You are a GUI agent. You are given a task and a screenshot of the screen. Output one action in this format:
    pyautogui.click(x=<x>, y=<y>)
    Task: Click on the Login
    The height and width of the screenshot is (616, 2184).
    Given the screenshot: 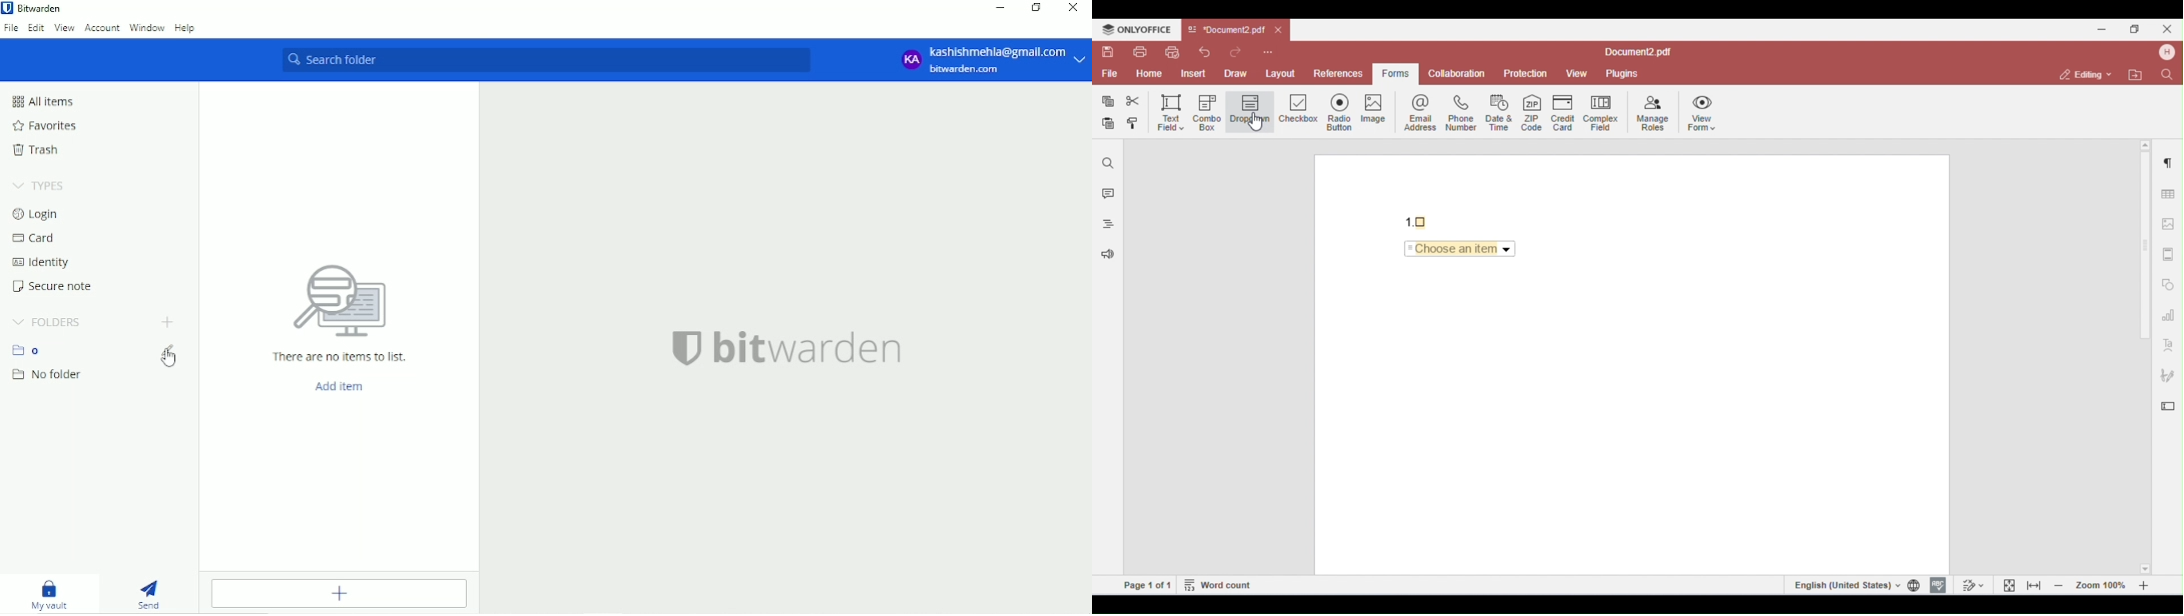 What is the action you would take?
    pyautogui.click(x=40, y=214)
    